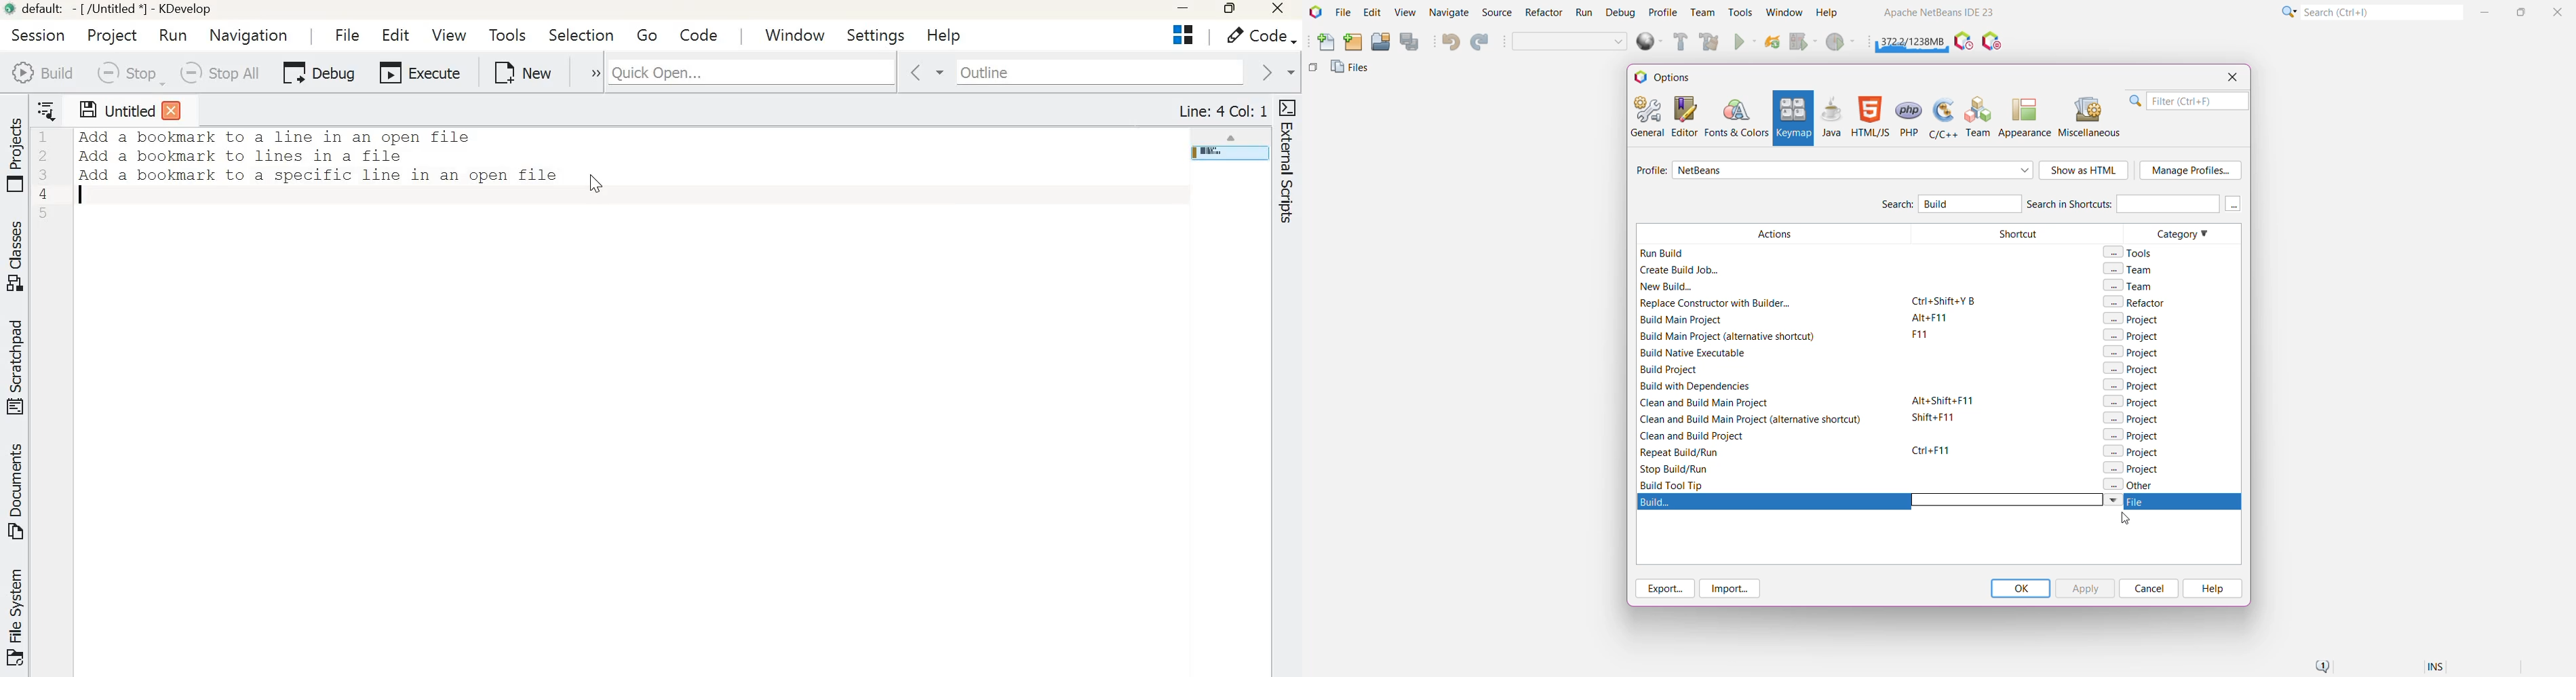  I want to click on Java, so click(1832, 117).